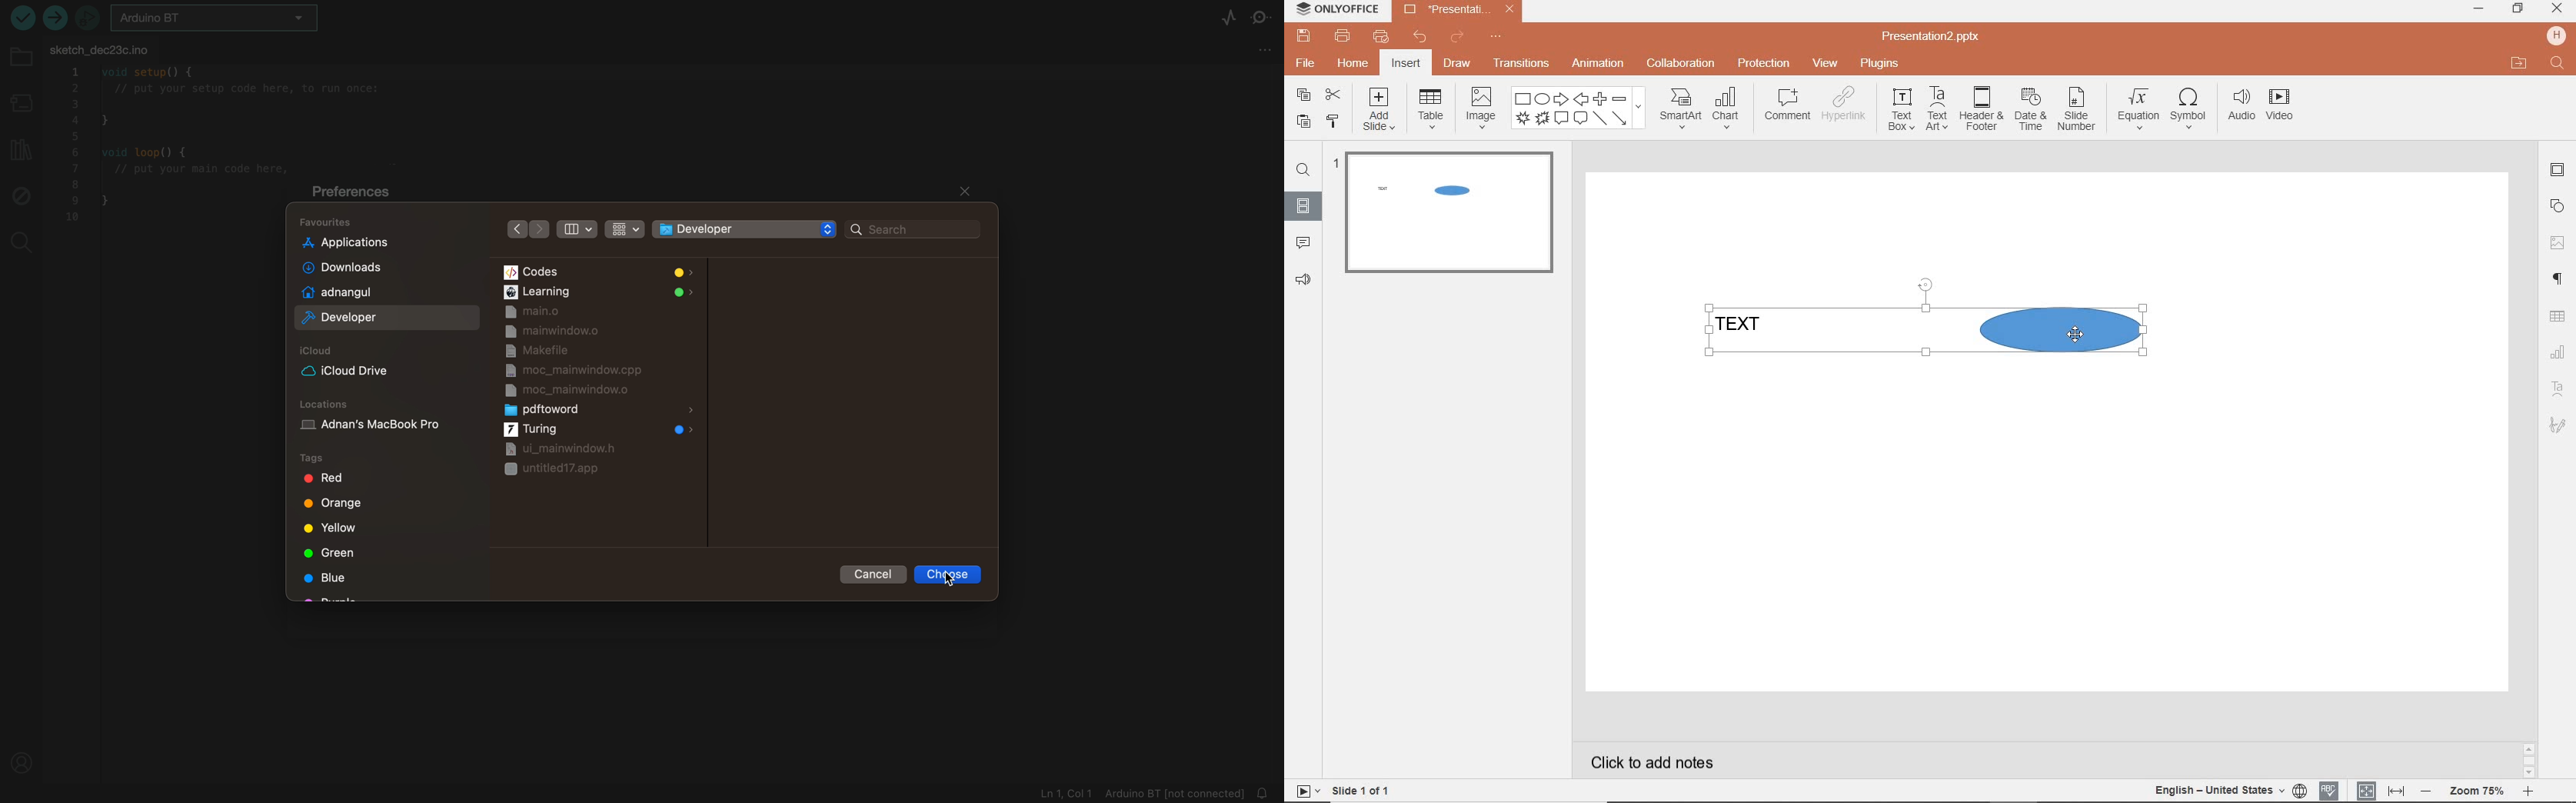  I want to click on Presentation2.pptx, so click(1457, 12).